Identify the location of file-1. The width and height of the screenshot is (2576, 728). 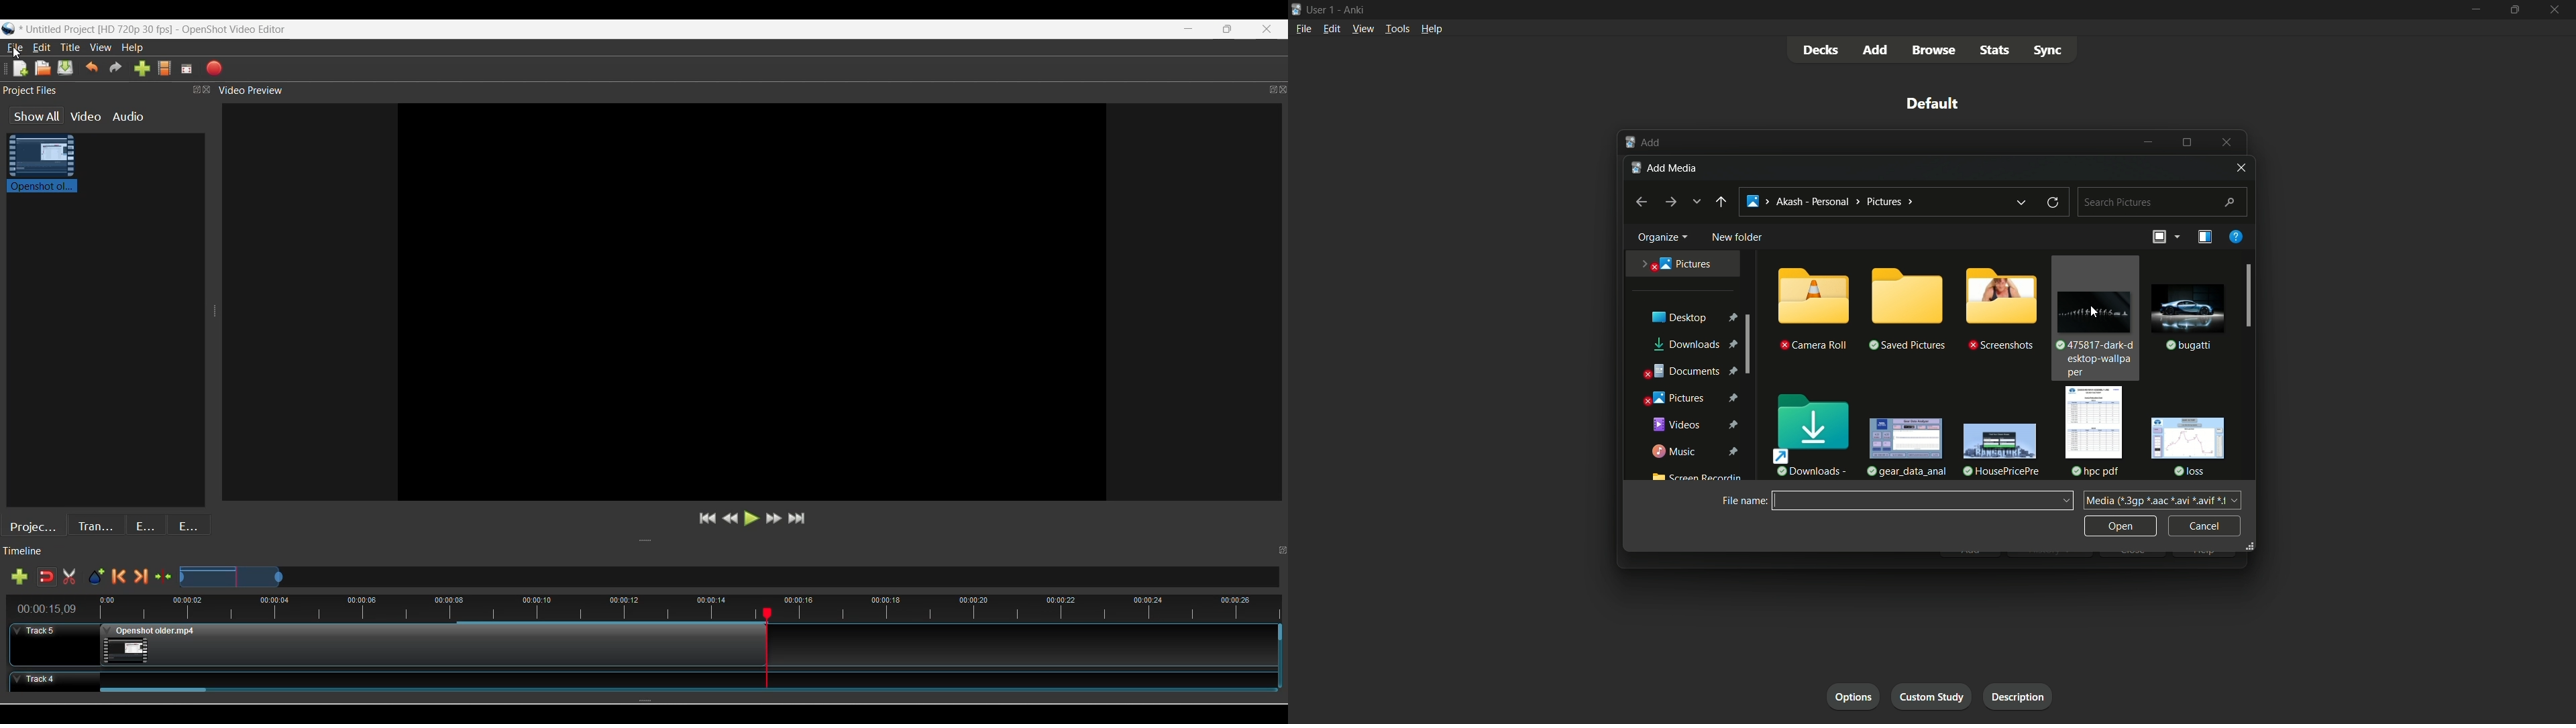
(2097, 318).